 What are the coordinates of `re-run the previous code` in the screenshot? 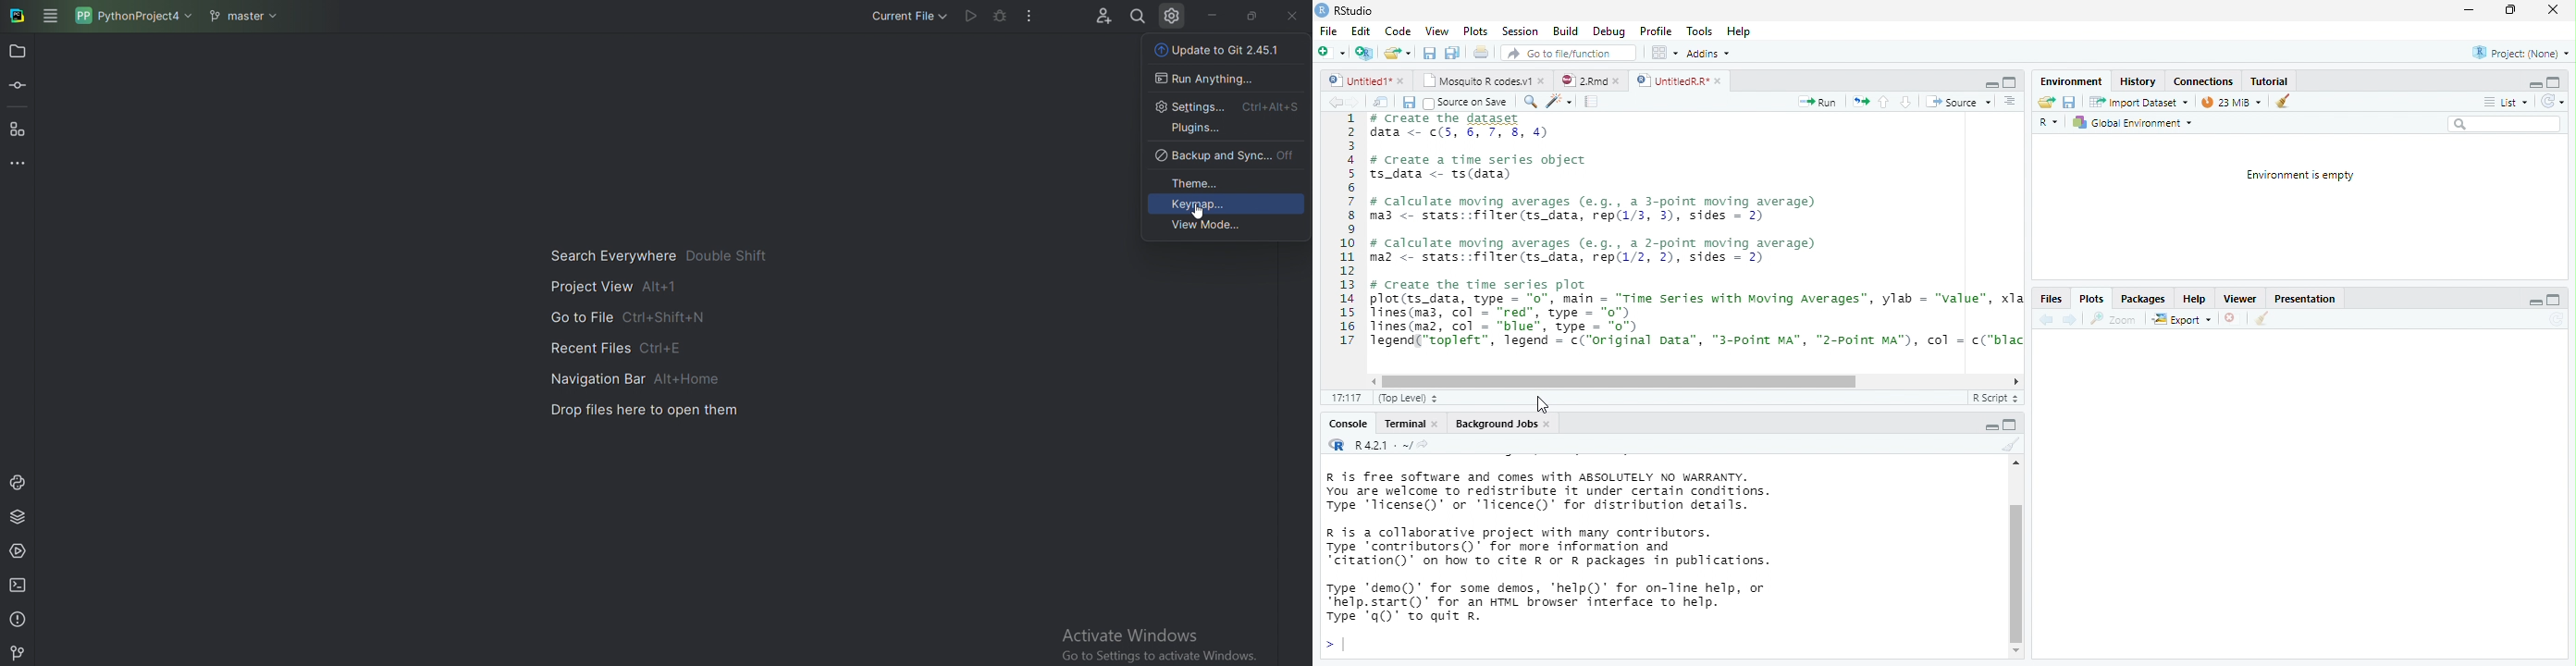 It's located at (1861, 102).